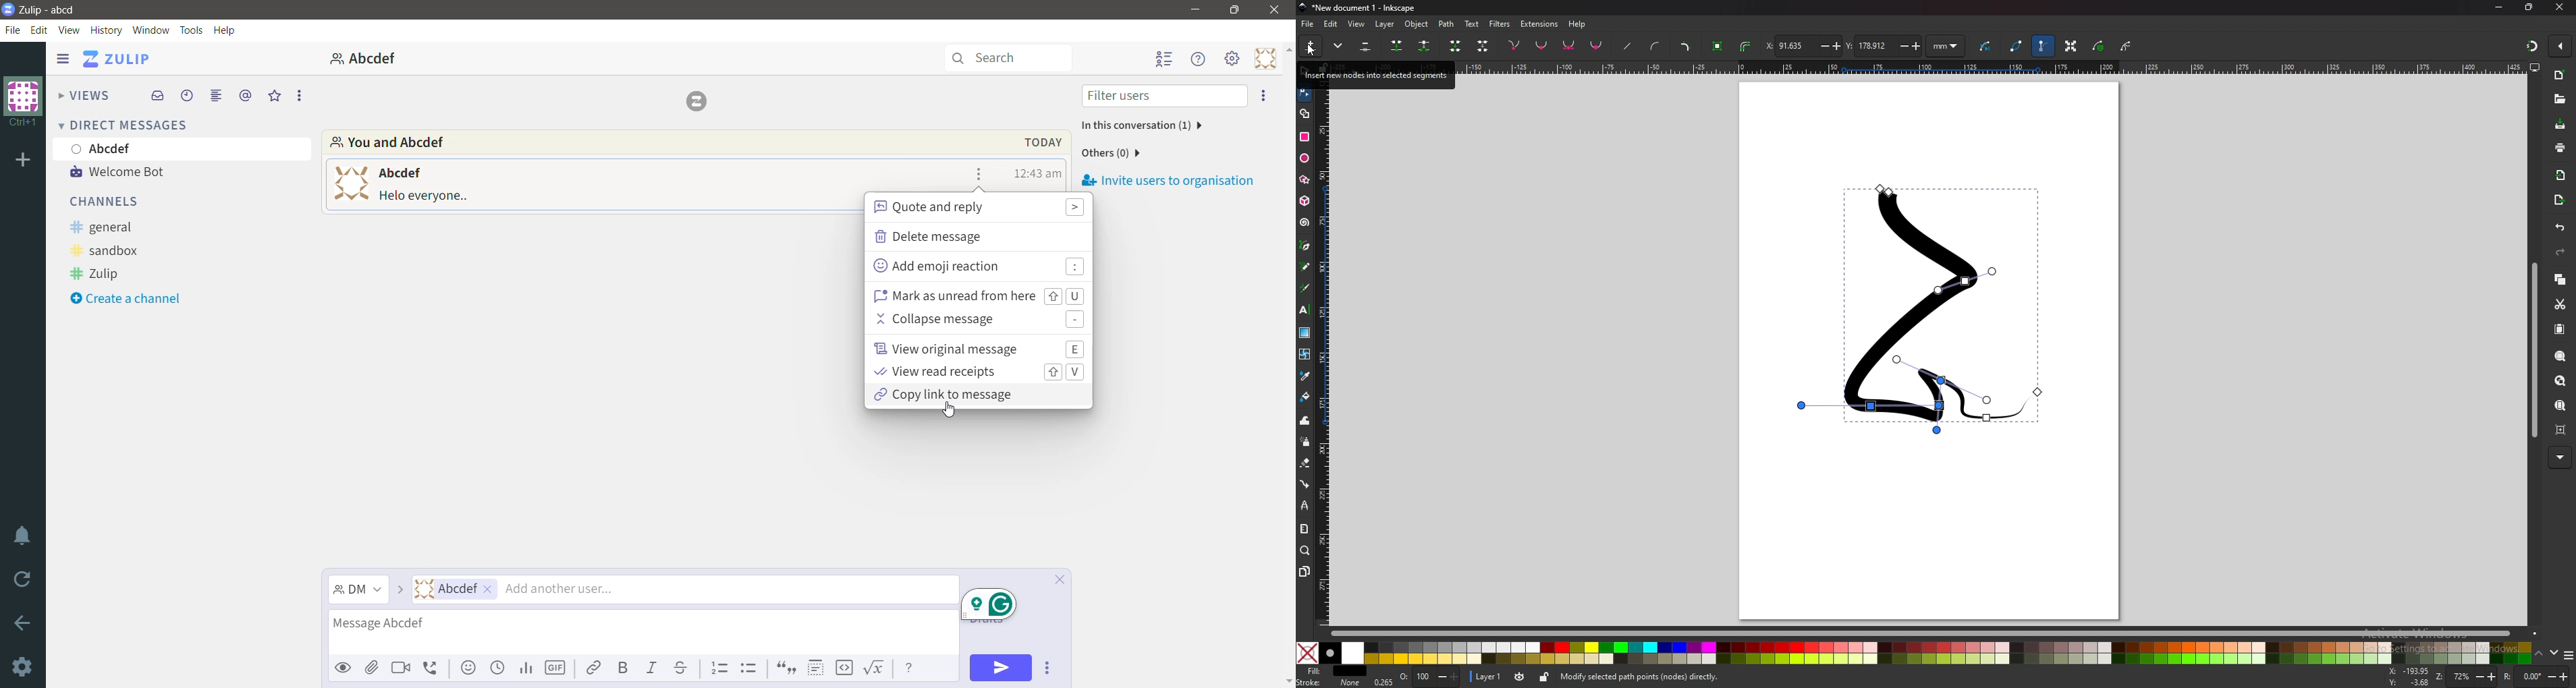 The width and height of the screenshot is (2576, 700). Describe the element at coordinates (1947, 47) in the screenshot. I see `units` at that location.